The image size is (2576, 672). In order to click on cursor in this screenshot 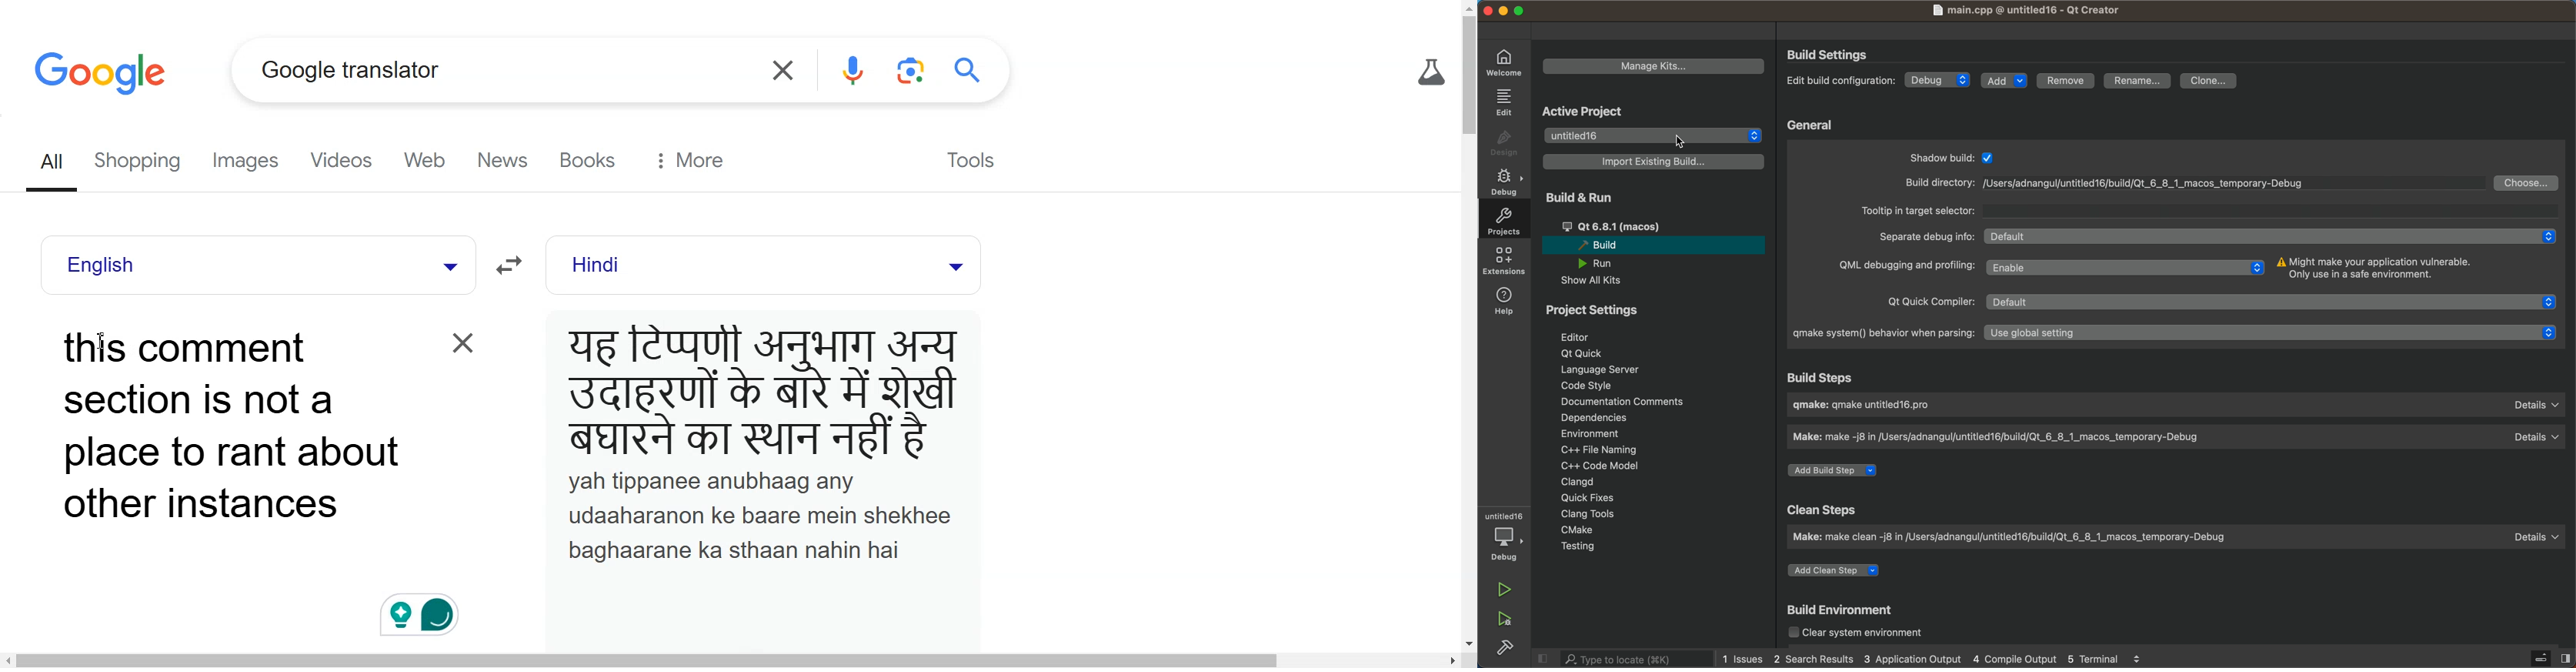, I will do `click(1678, 141)`.